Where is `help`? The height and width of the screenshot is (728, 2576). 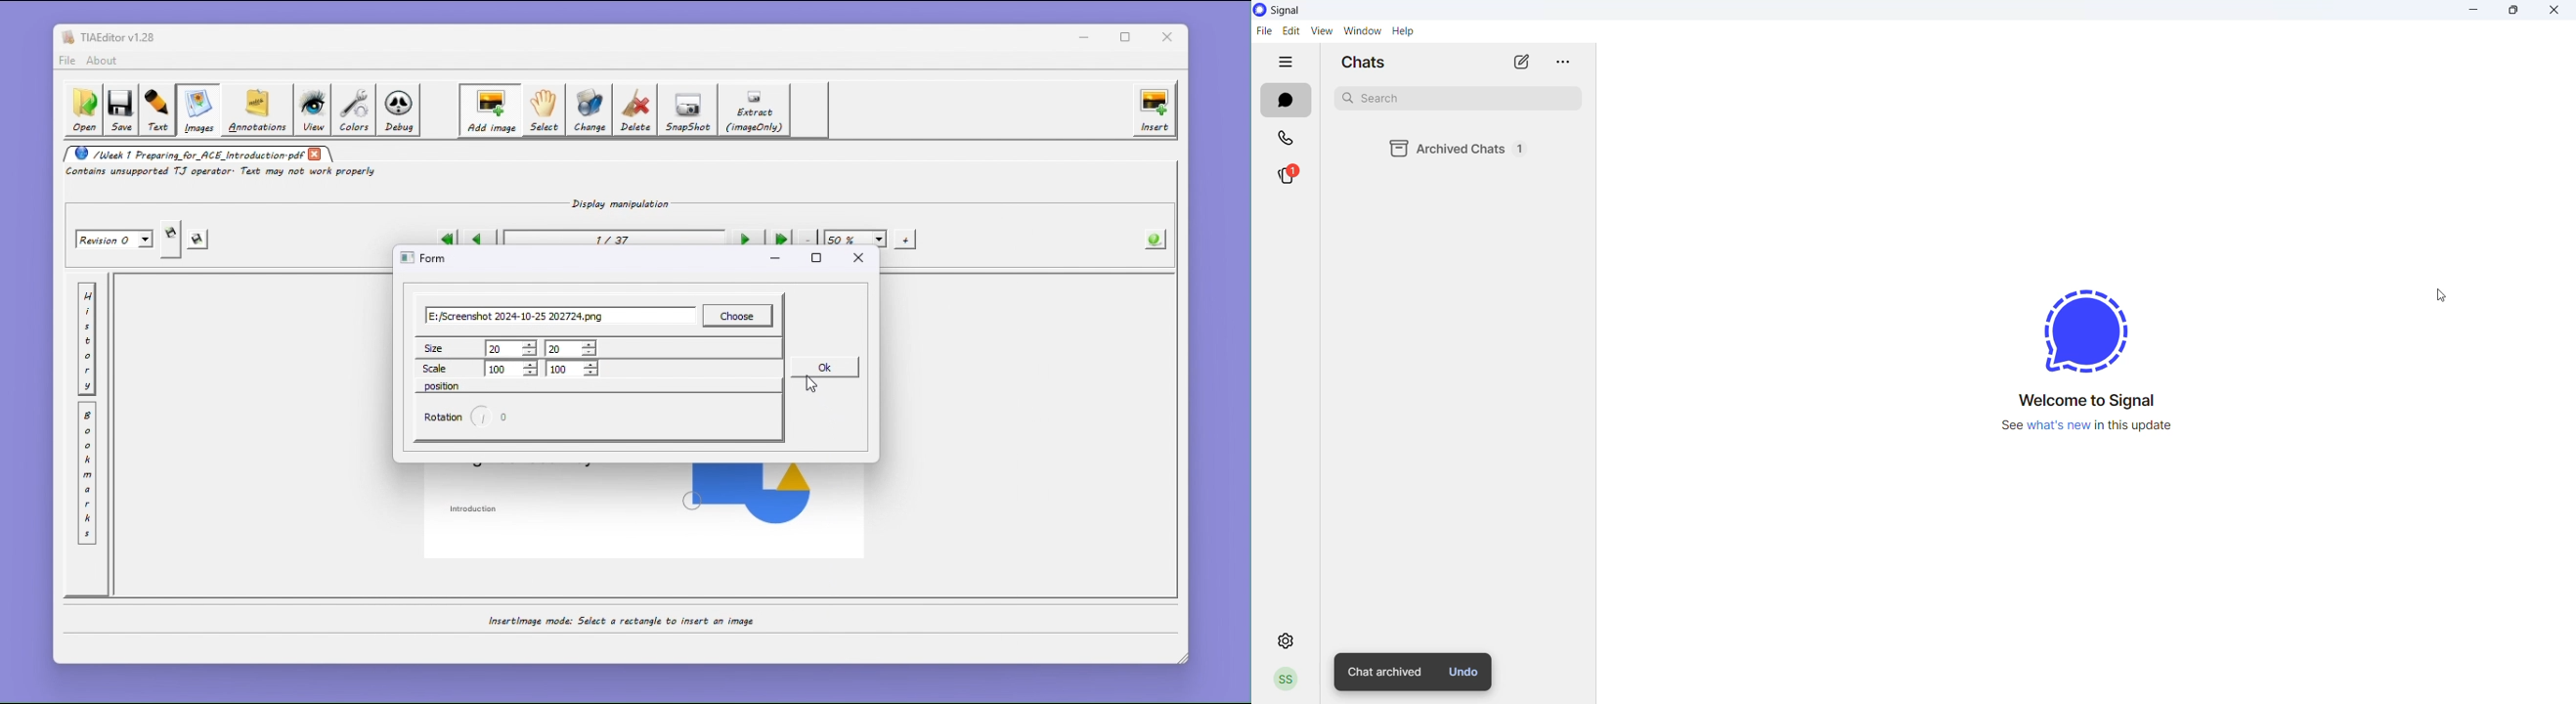 help is located at coordinates (1402, 32).